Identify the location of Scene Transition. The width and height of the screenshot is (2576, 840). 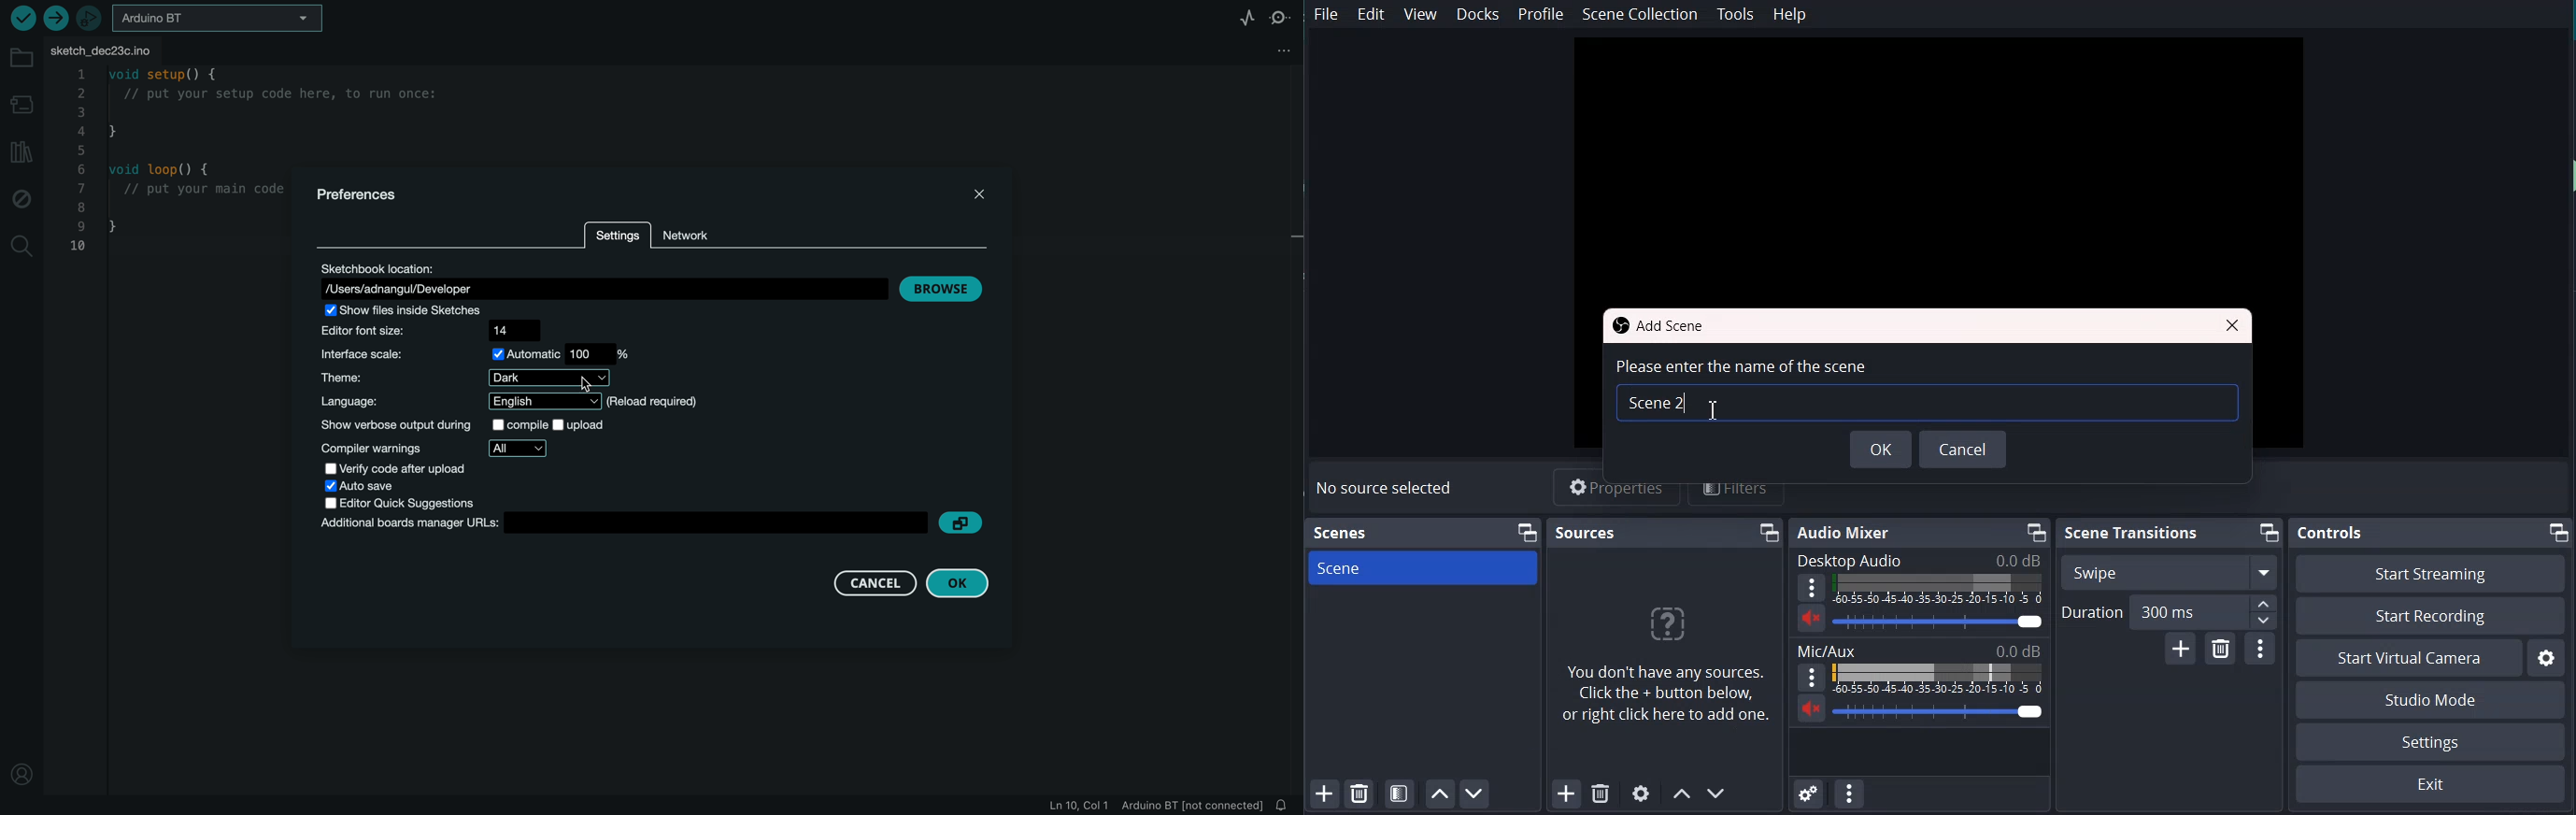
(2132, 534).